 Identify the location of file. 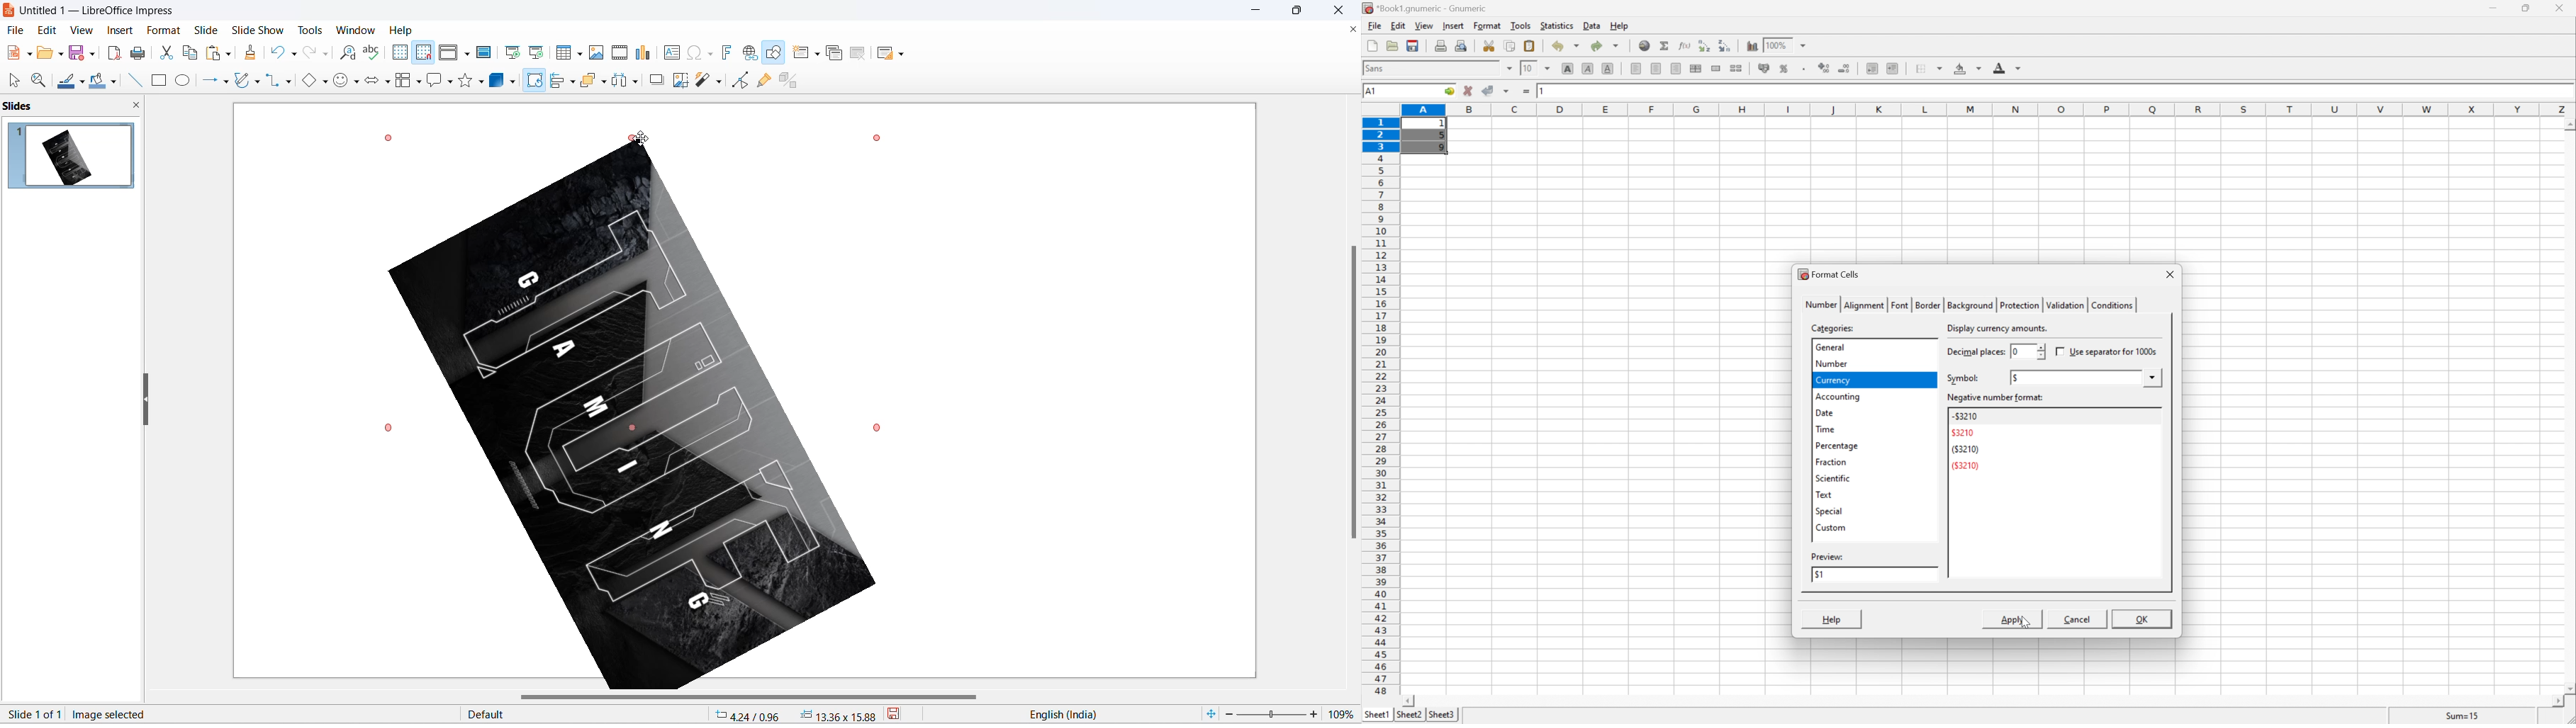
(1372, 24).